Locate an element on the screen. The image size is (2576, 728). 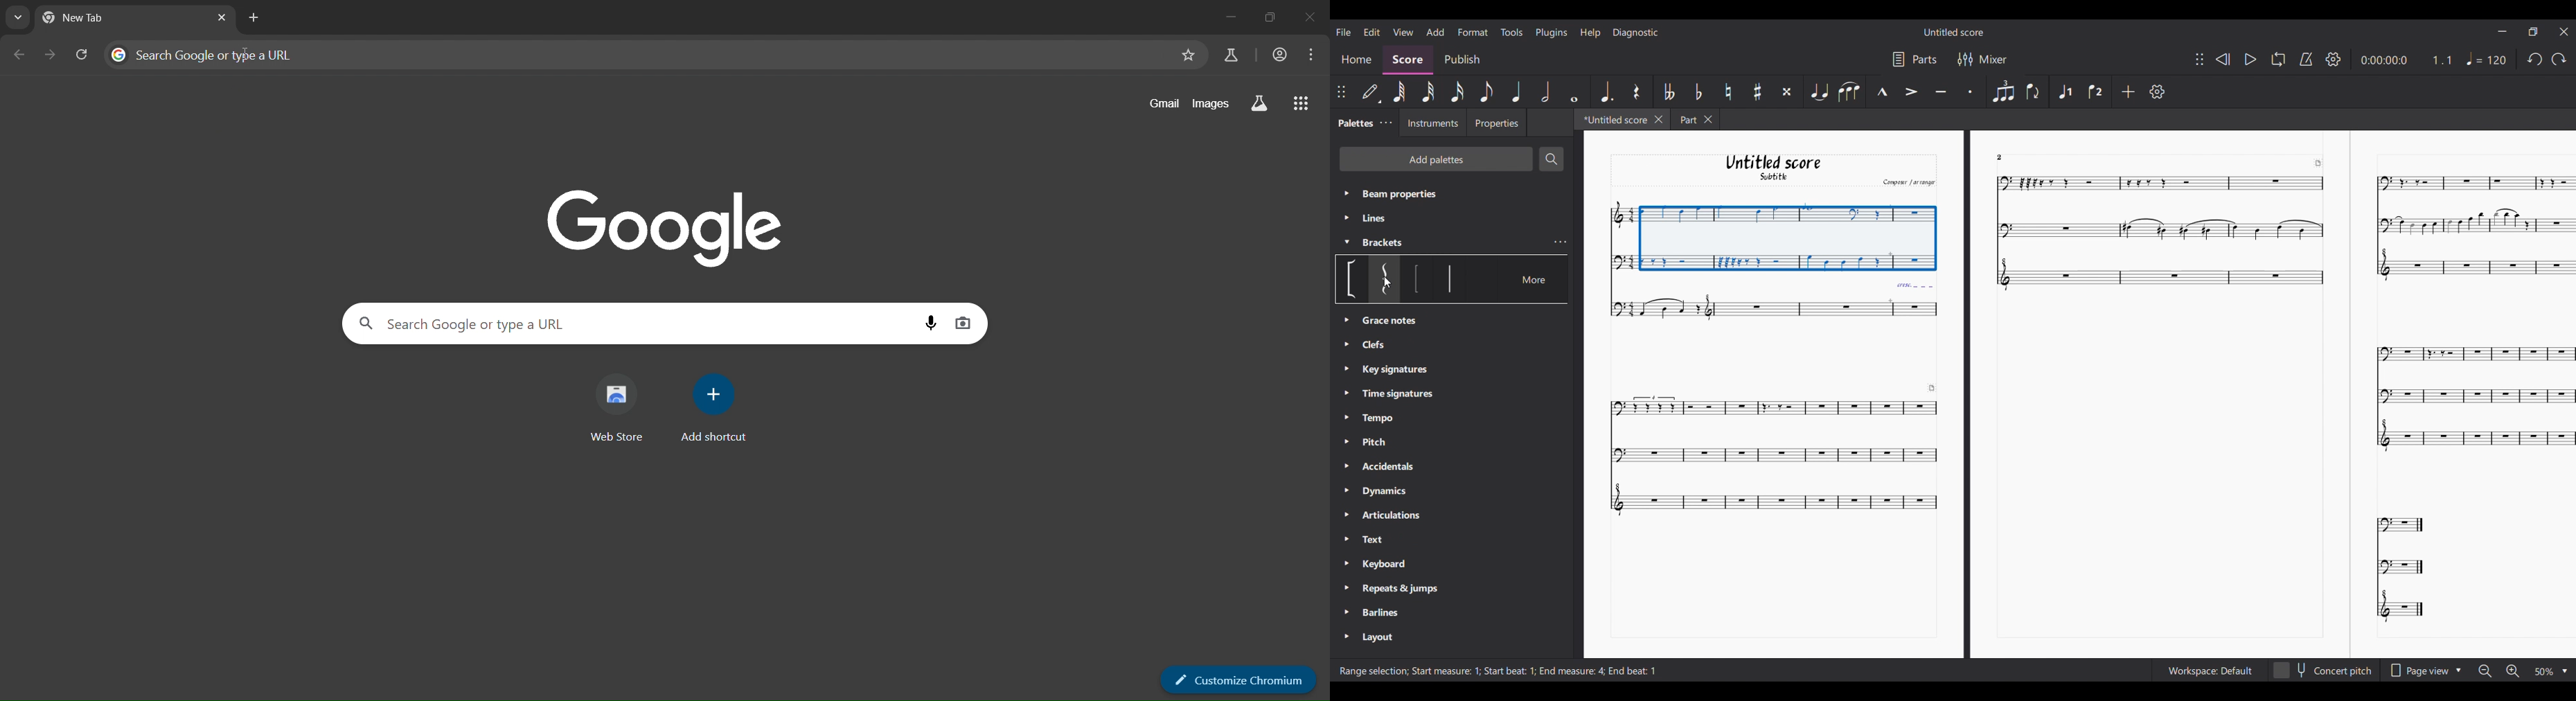
web store is located at coordinates (621, 409).